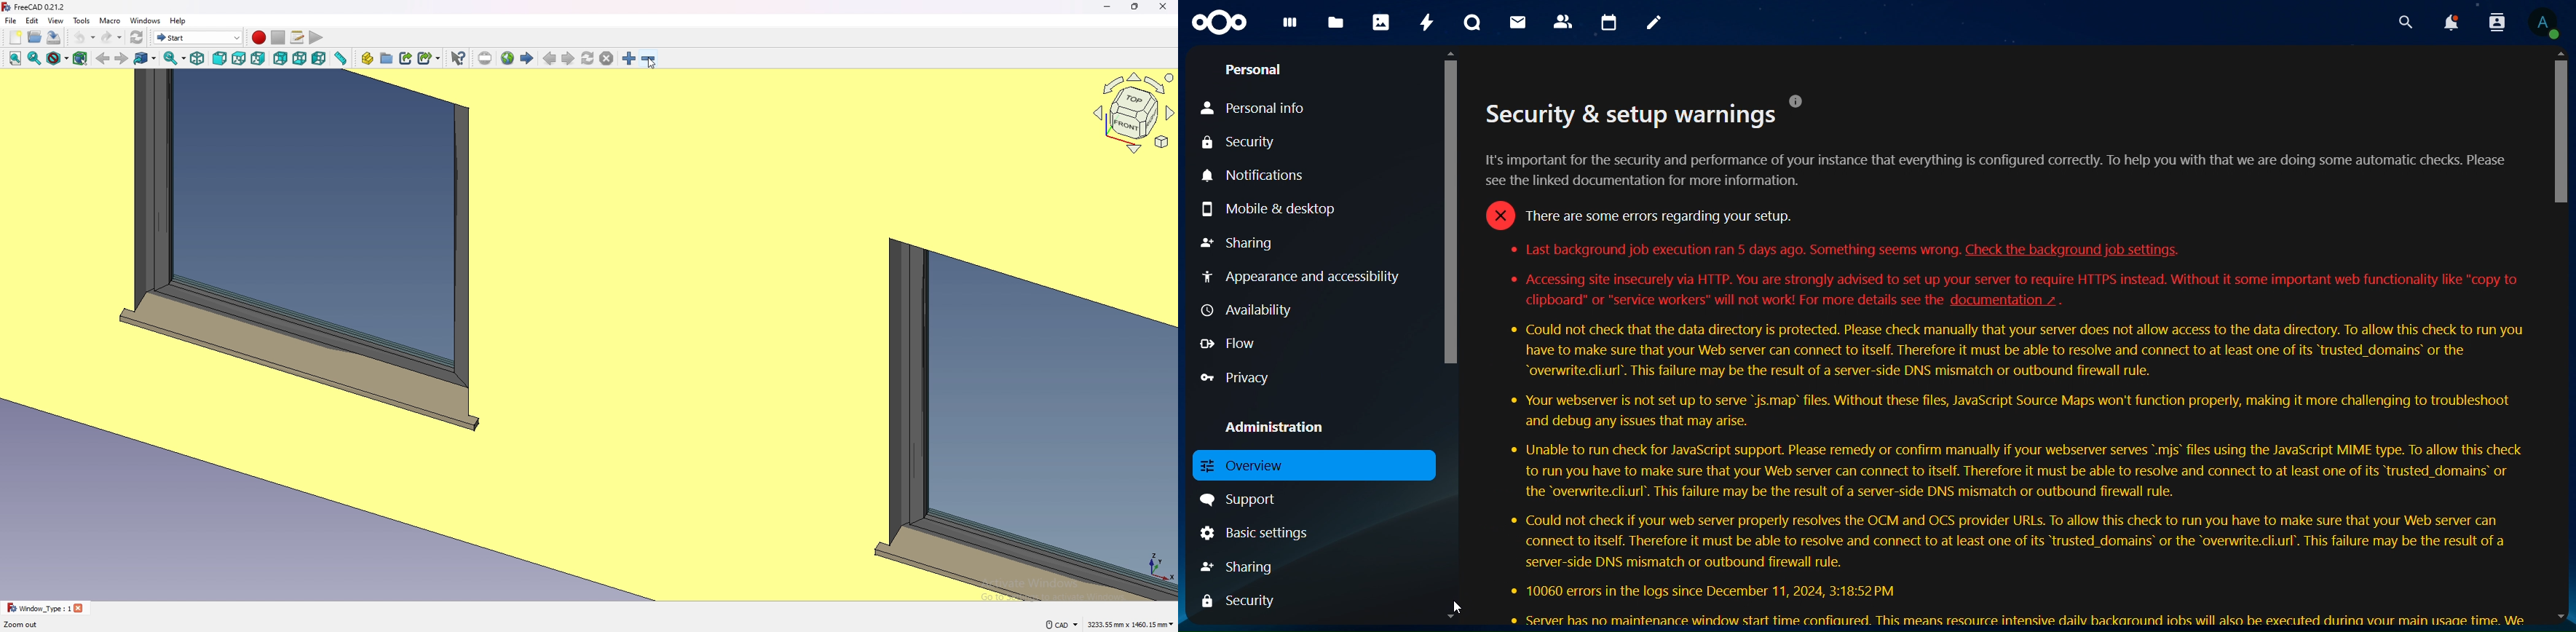  Describe the element at coordinates (55, 21) in the screenshot. I see `view` at that location.